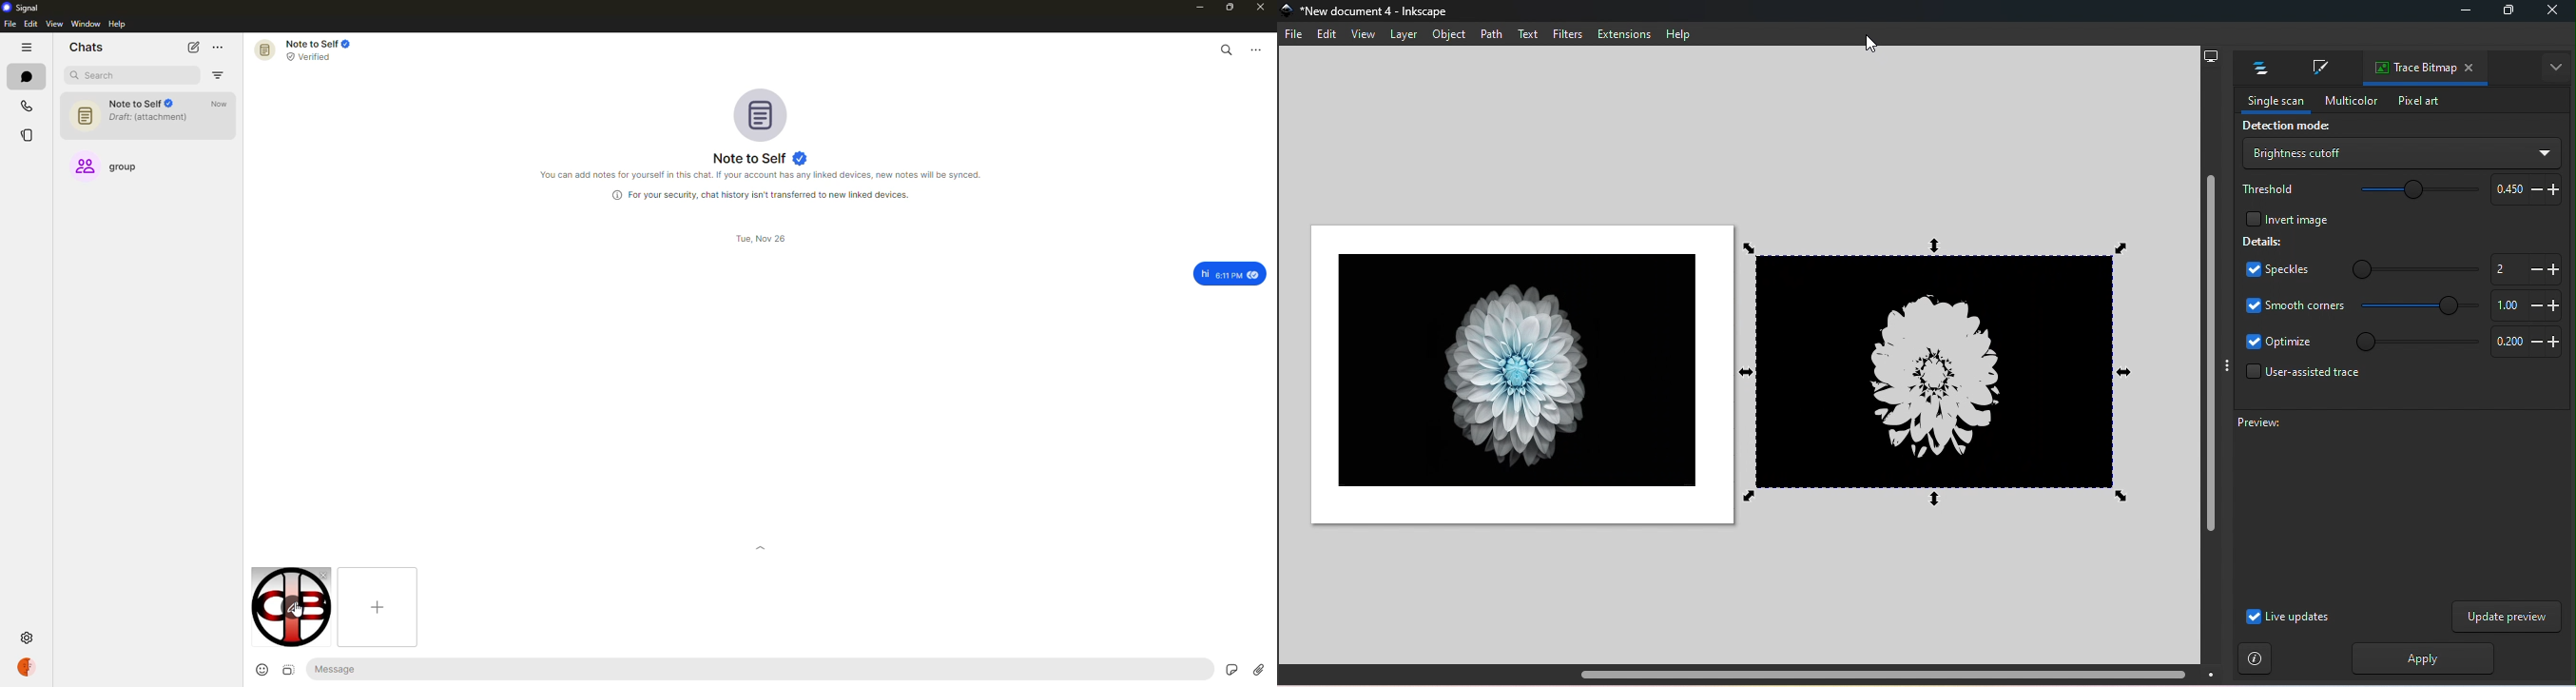  What do you see at coordinates (764, 238) in the screenshot?
I see `date` at bounding box center [764, 238].